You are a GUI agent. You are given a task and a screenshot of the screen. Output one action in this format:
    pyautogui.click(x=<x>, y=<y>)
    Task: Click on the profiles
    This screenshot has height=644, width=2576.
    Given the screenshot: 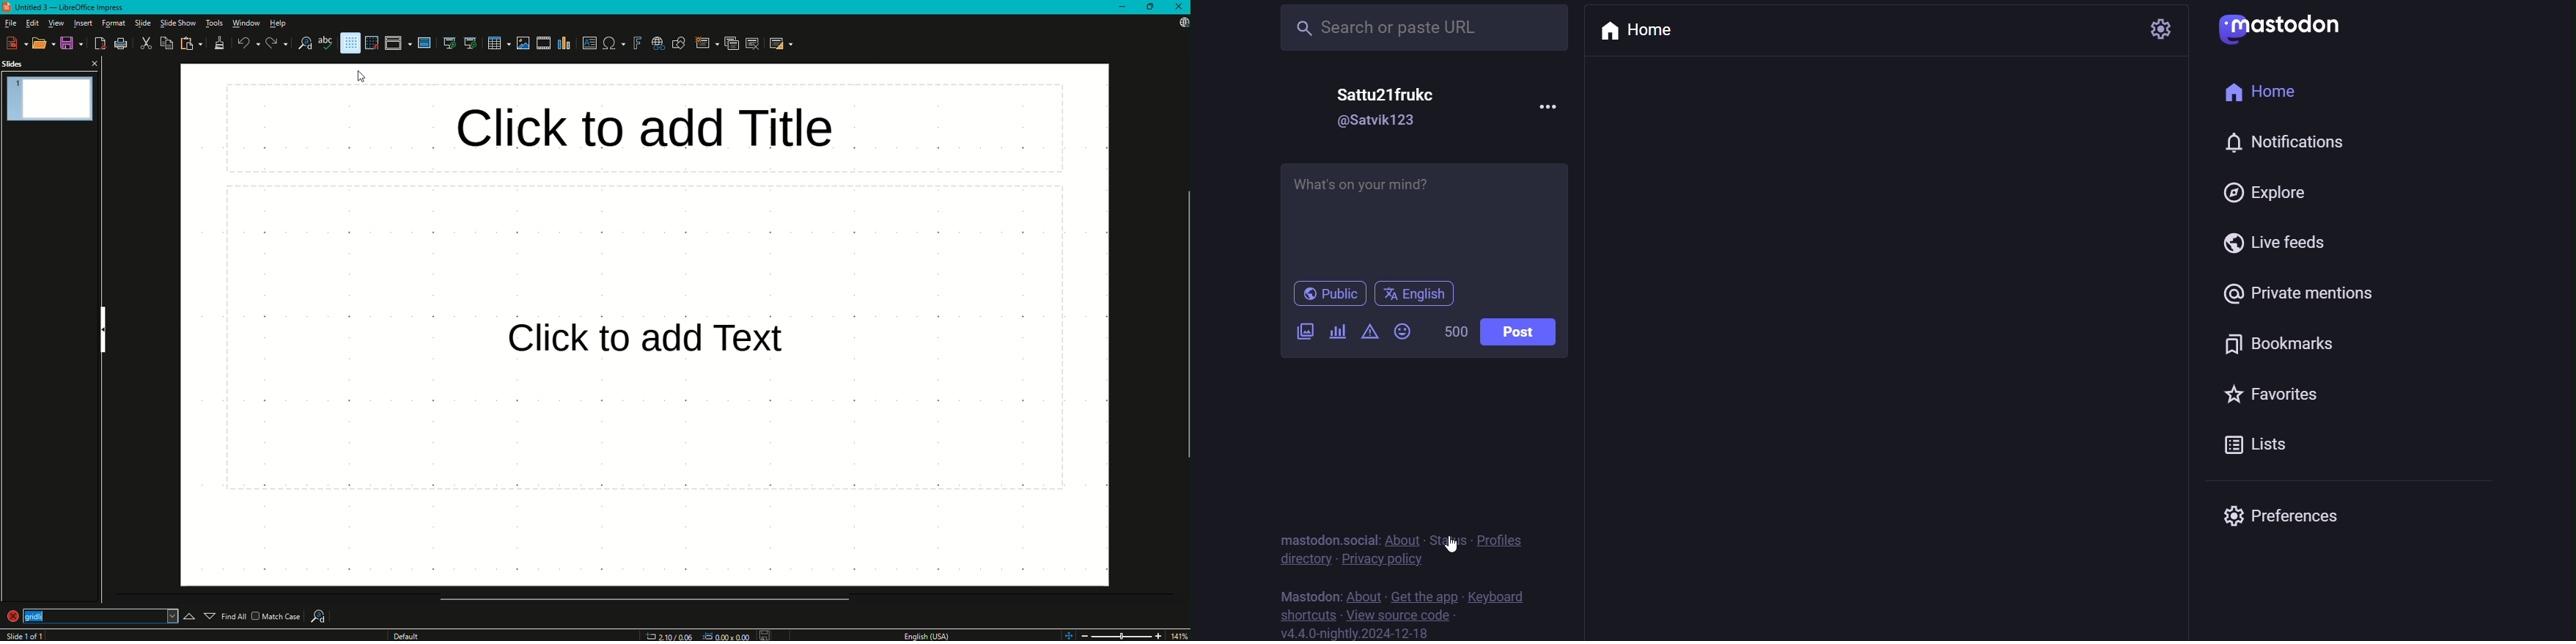 What is the action you would take?
    pyautogui.click(x=1503, y=542)
    